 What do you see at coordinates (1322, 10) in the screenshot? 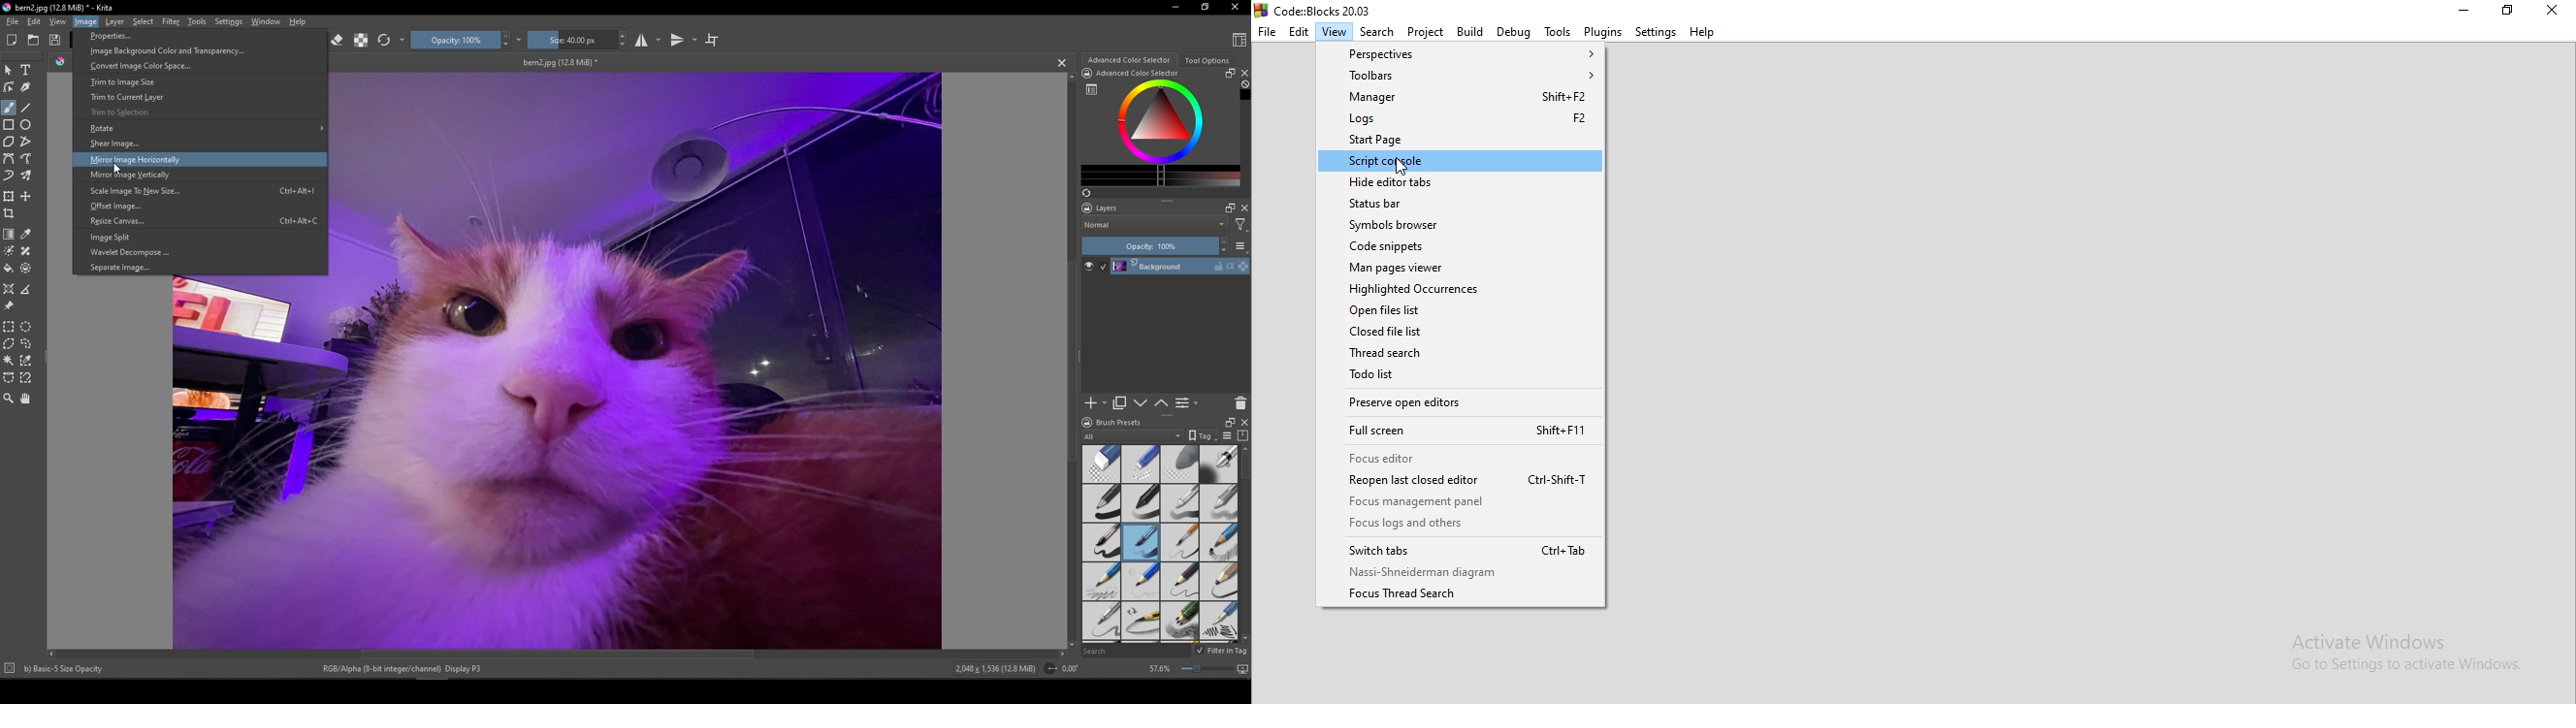
I see `logo` at bounding box center [1322, 10].